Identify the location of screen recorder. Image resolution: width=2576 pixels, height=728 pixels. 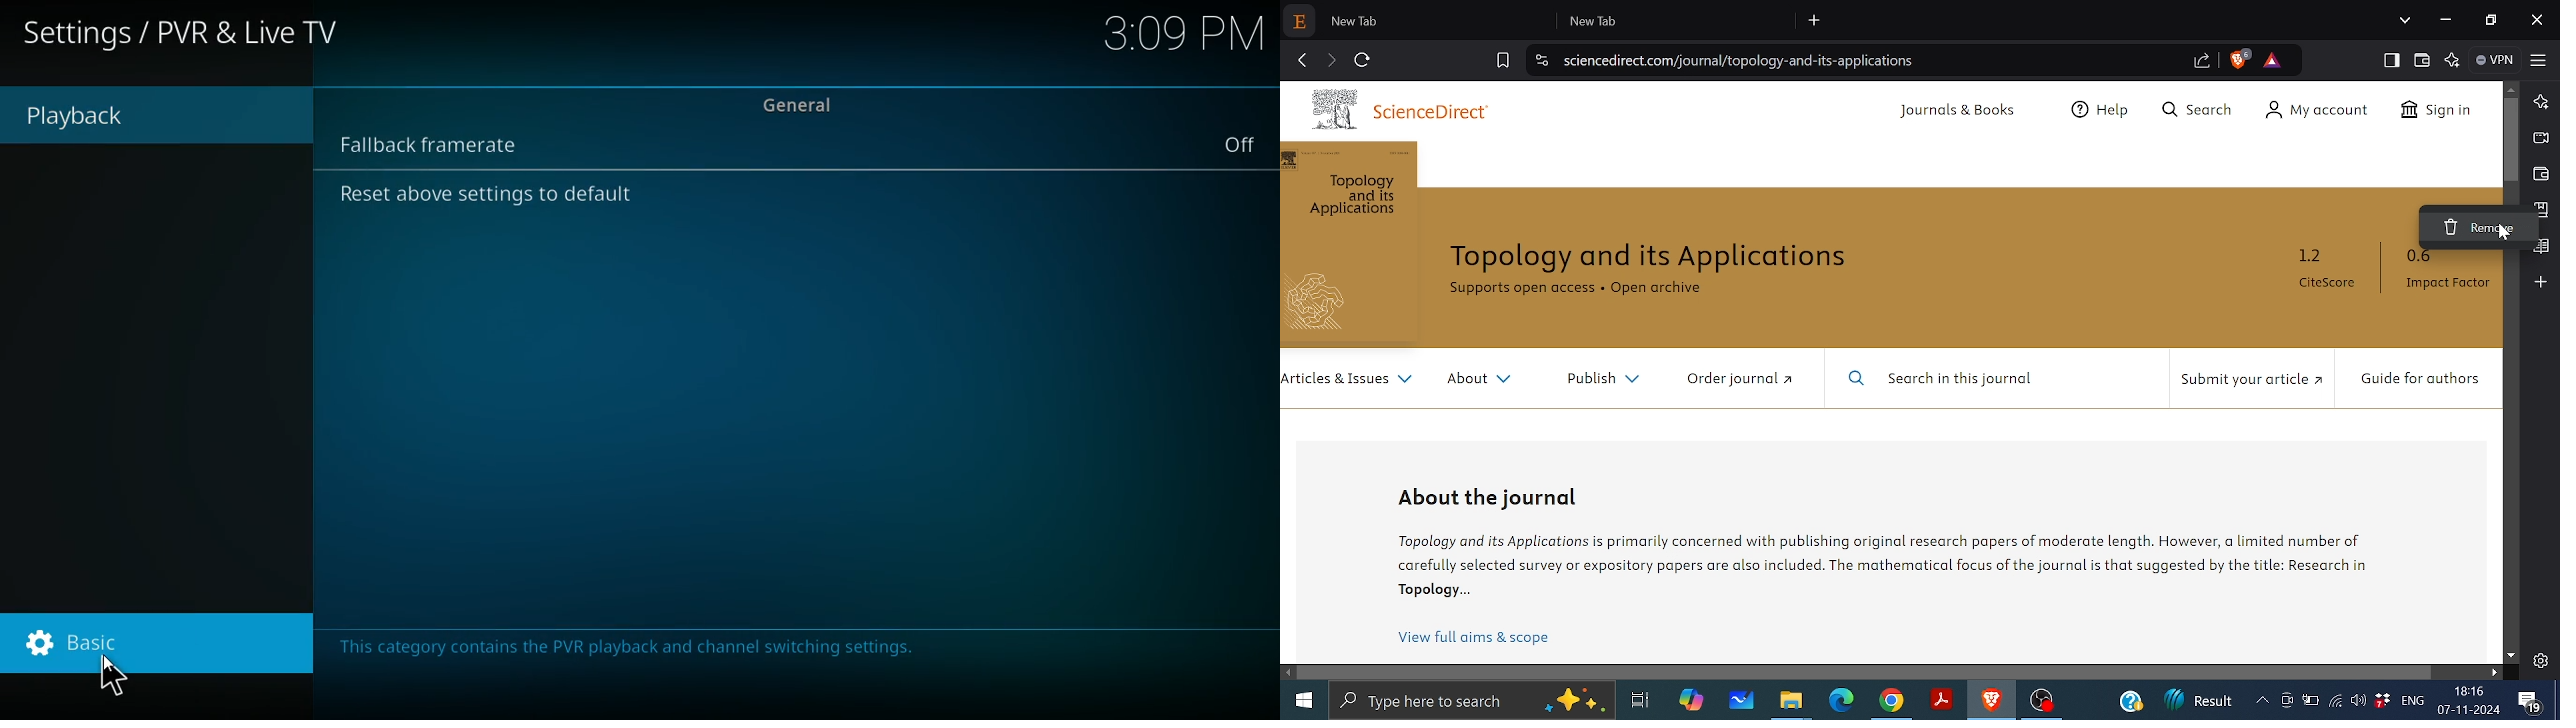
(2264, 700).